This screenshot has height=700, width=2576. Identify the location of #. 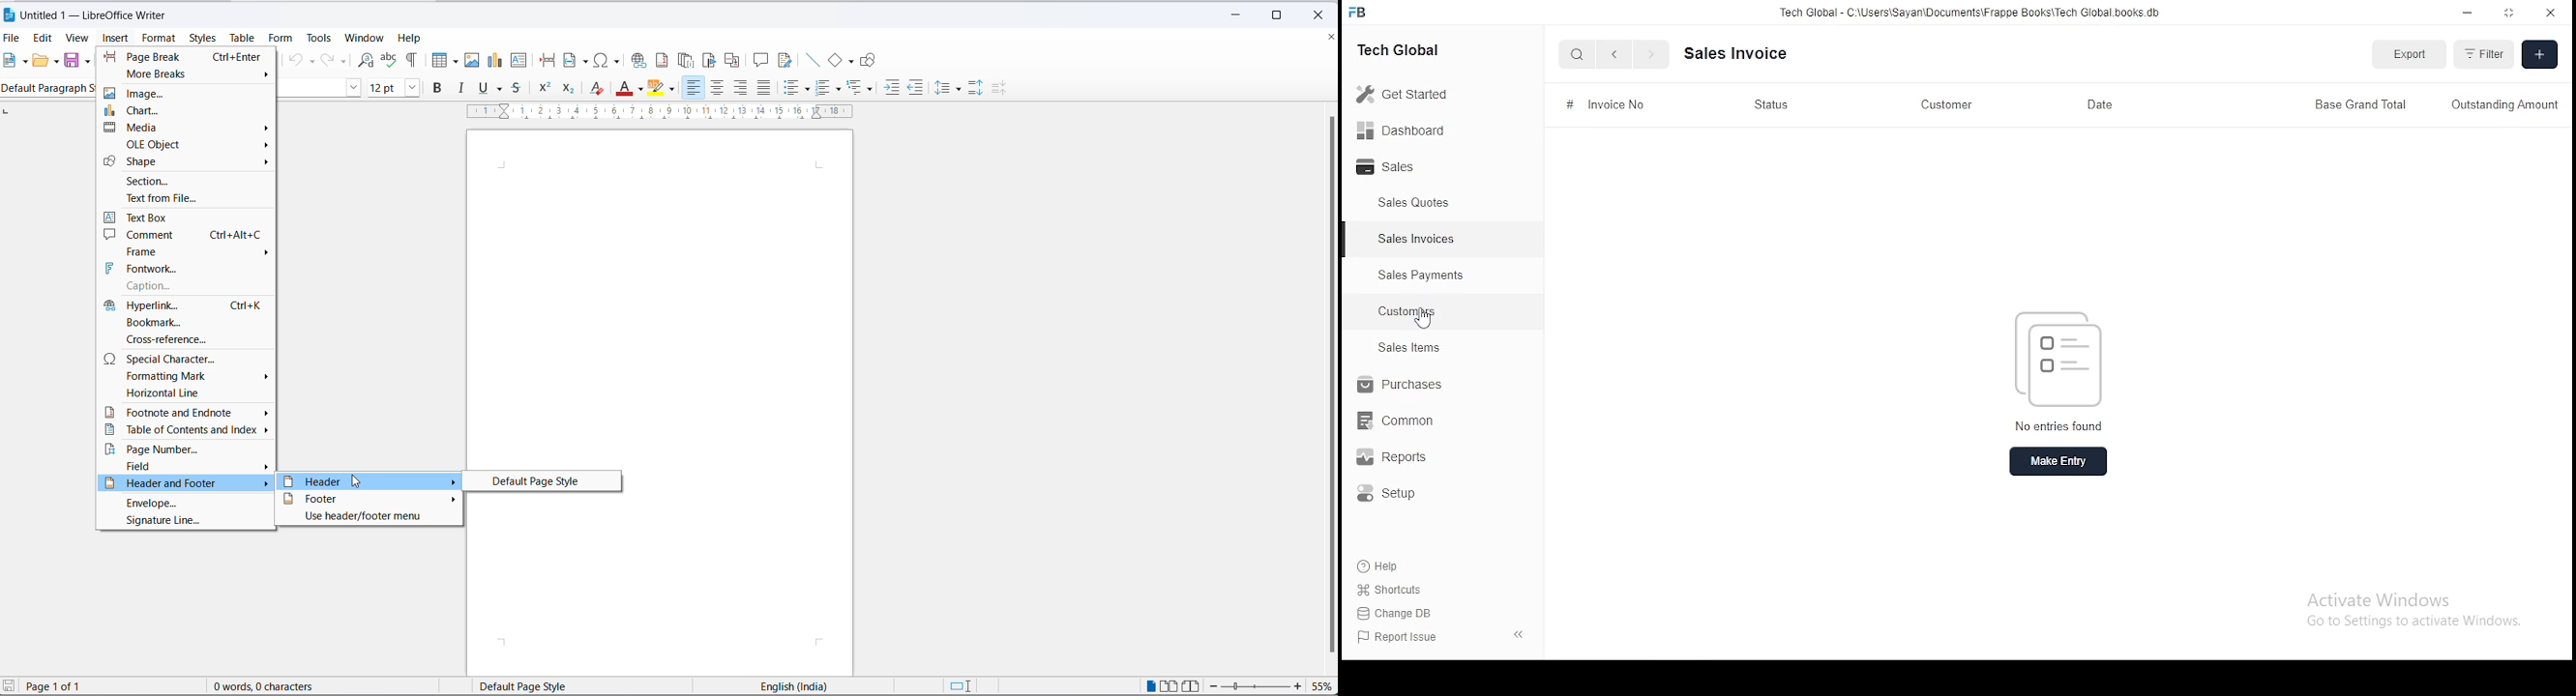
(1570, 103).